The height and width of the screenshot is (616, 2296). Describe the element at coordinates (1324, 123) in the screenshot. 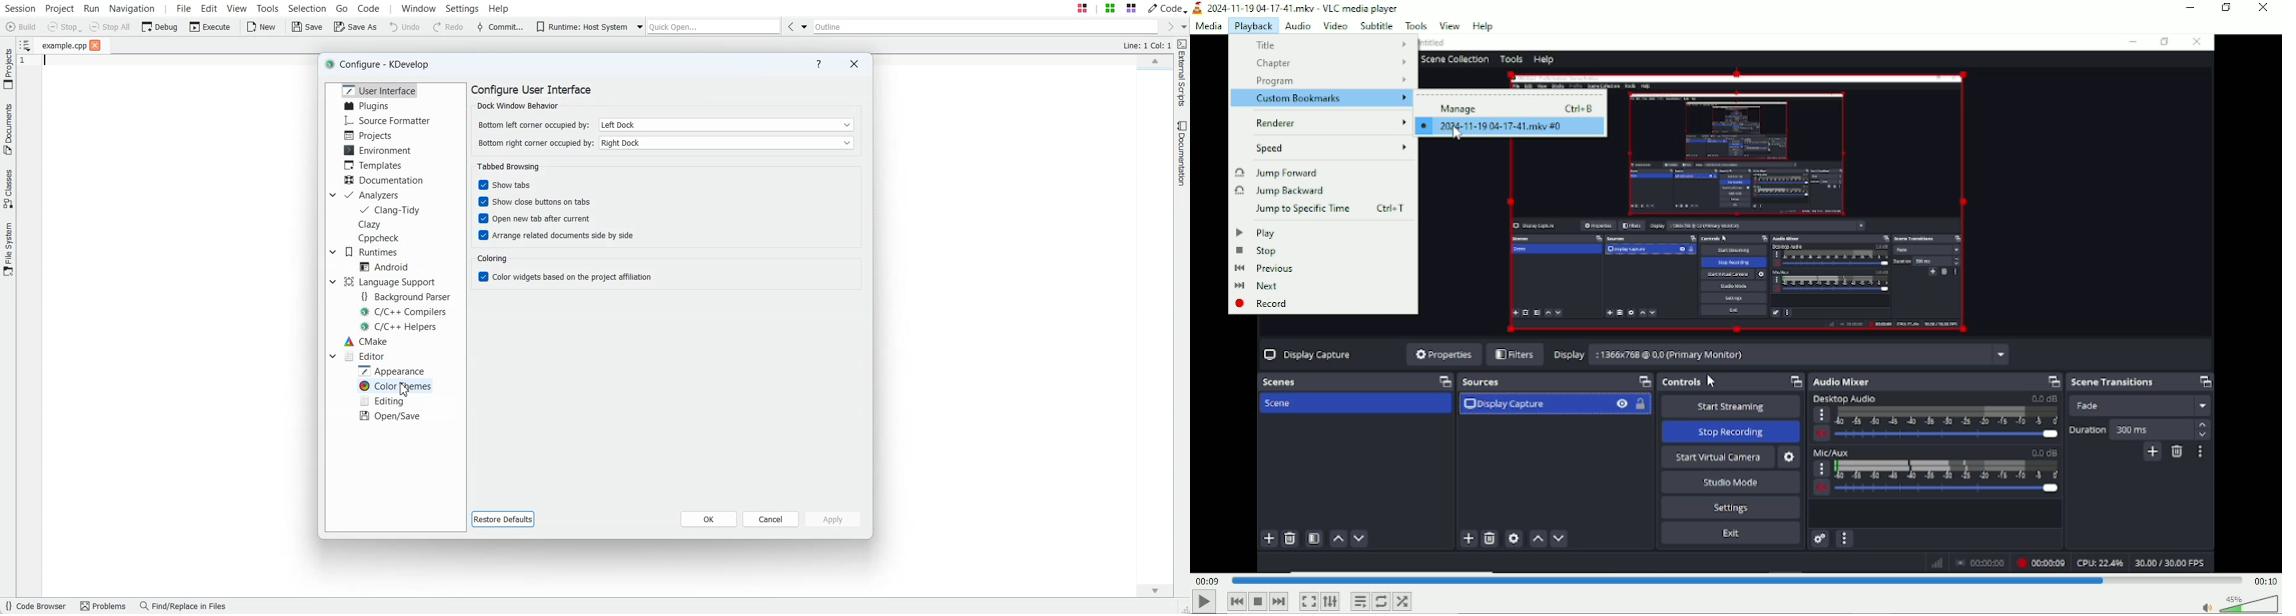

I see `renderer` at that location.